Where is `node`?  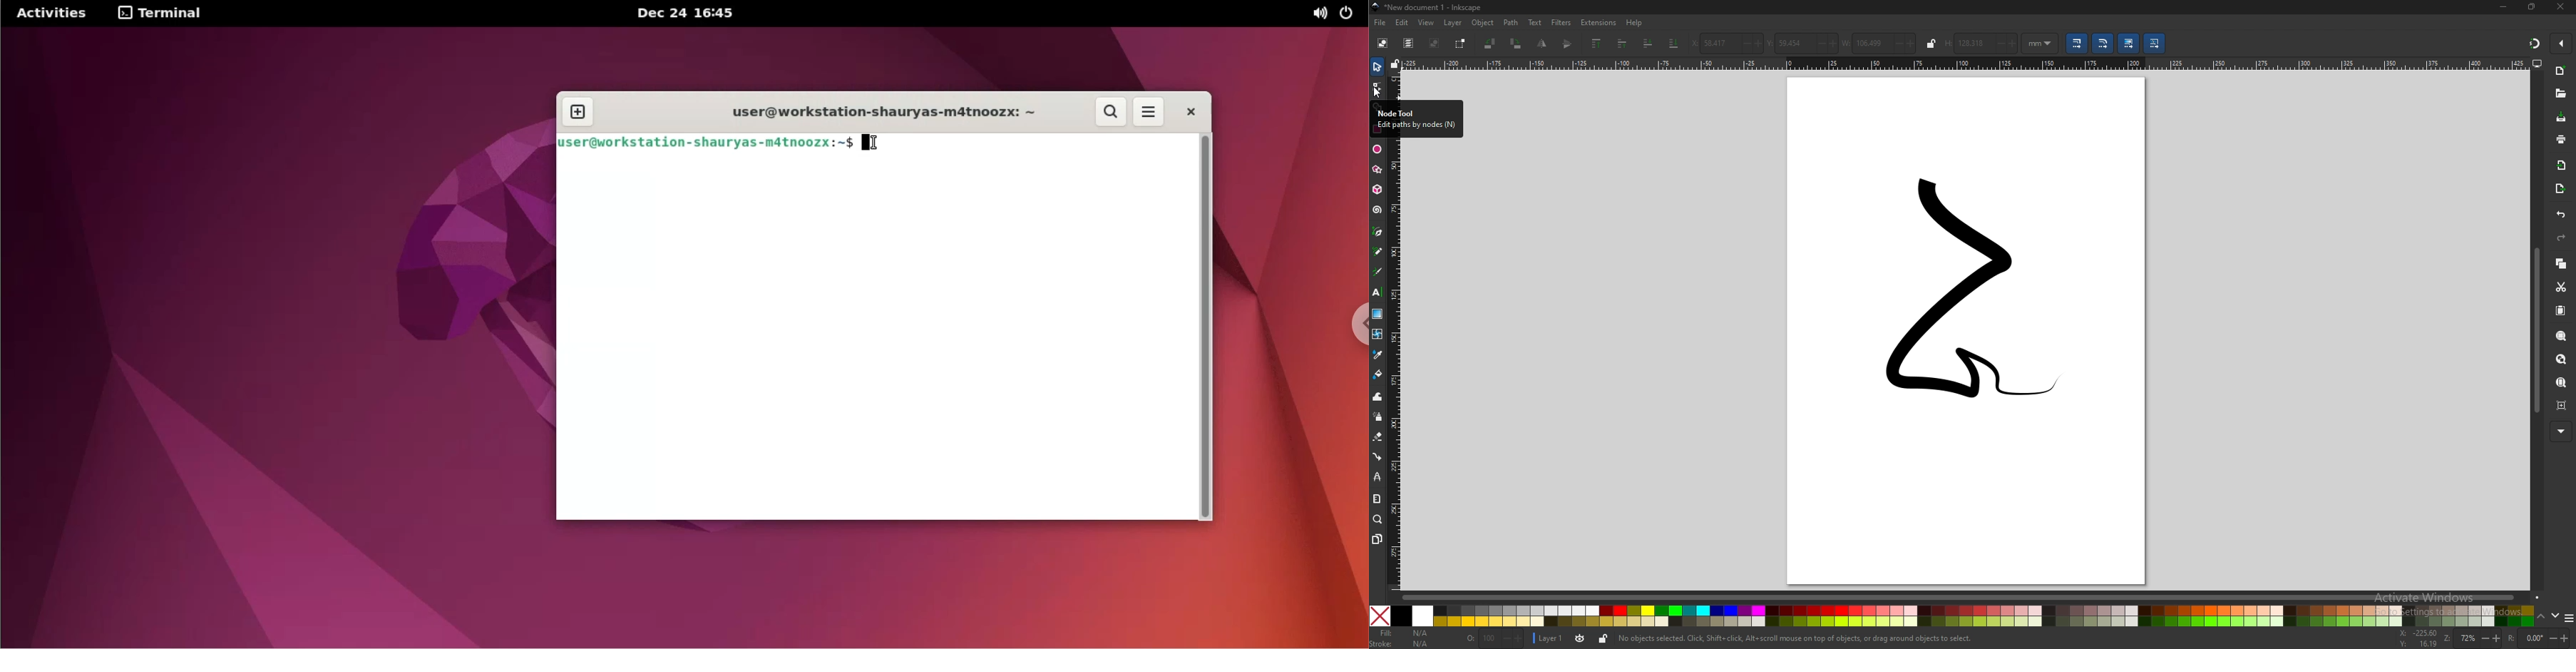
node is located at coordinates (1377, 87).